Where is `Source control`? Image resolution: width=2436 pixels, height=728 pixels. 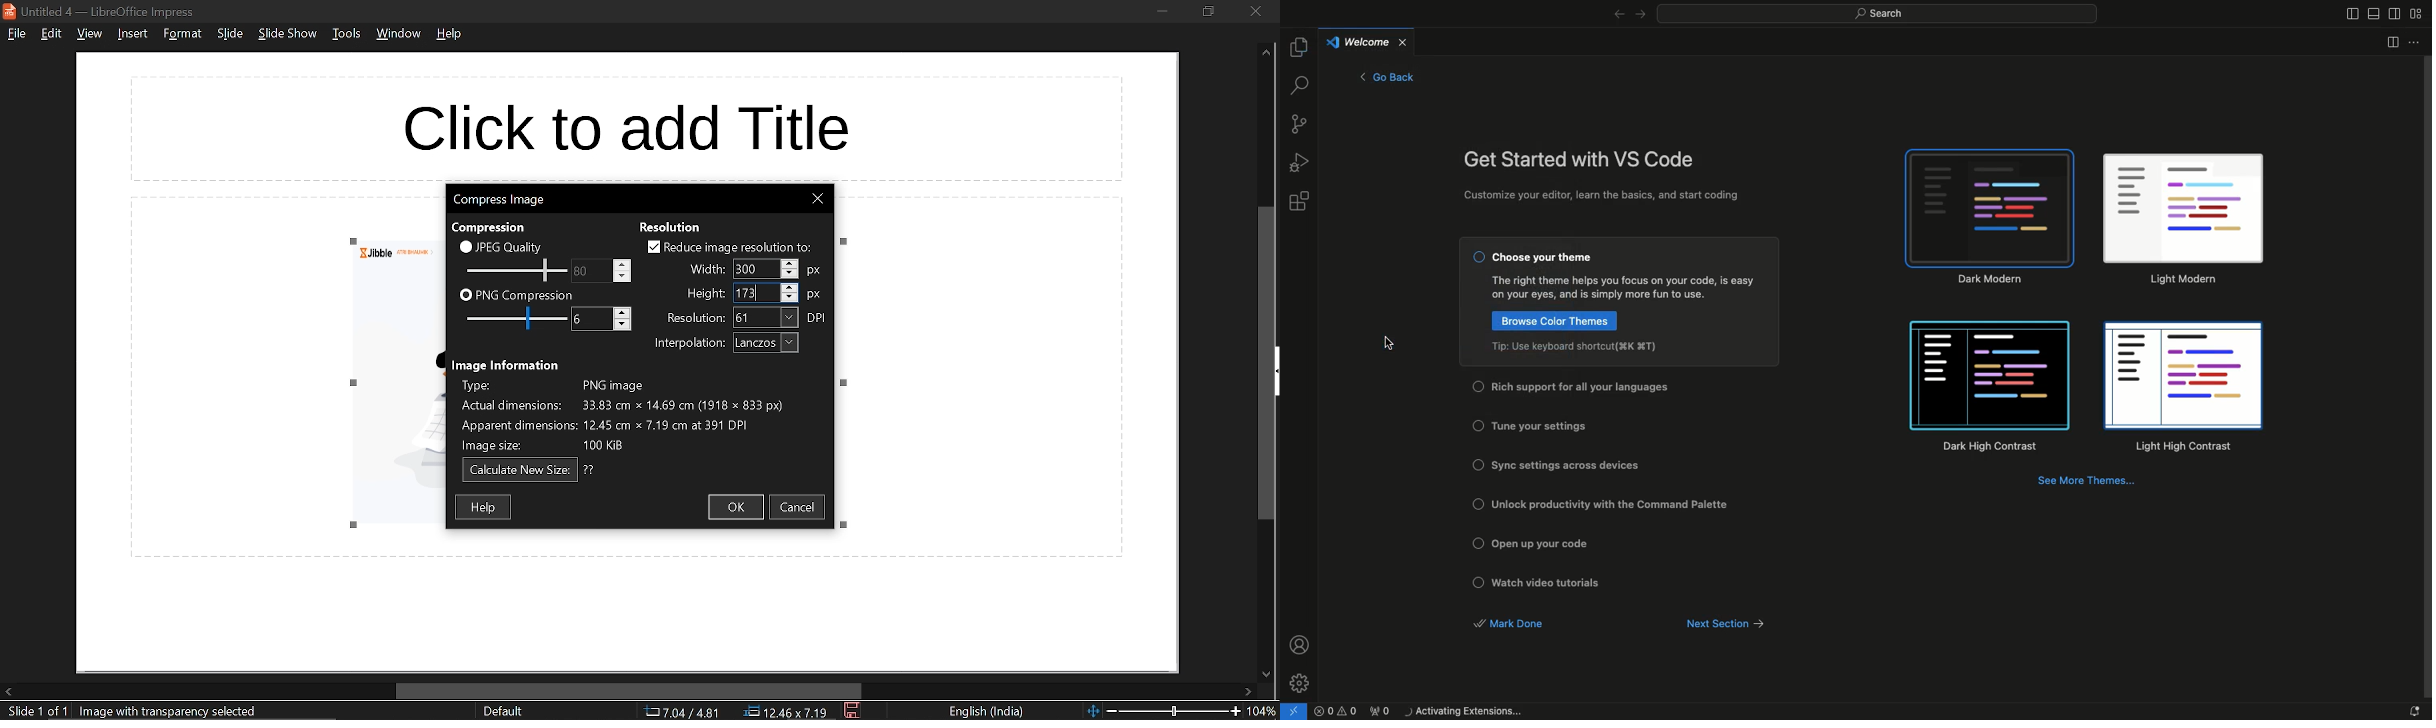 Source control is located at coordinates (1301, 126).